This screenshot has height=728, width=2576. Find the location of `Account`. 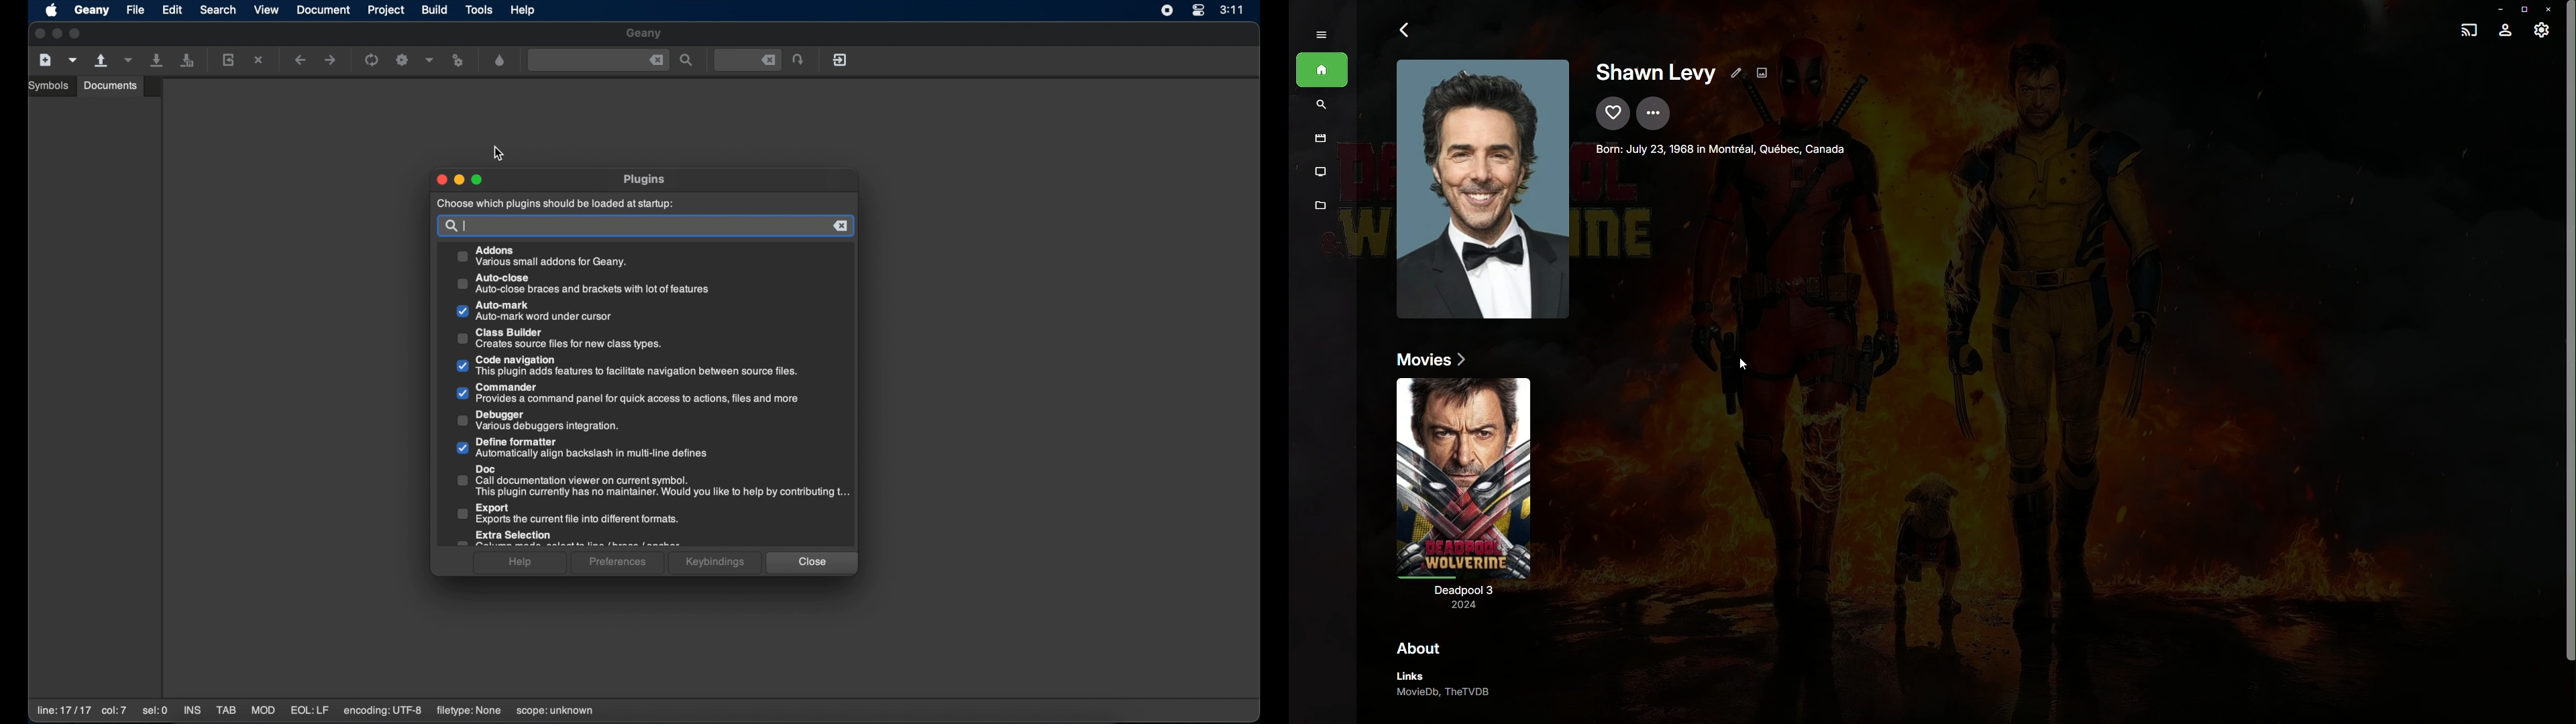

Account is located at coordinates (2506, 30).